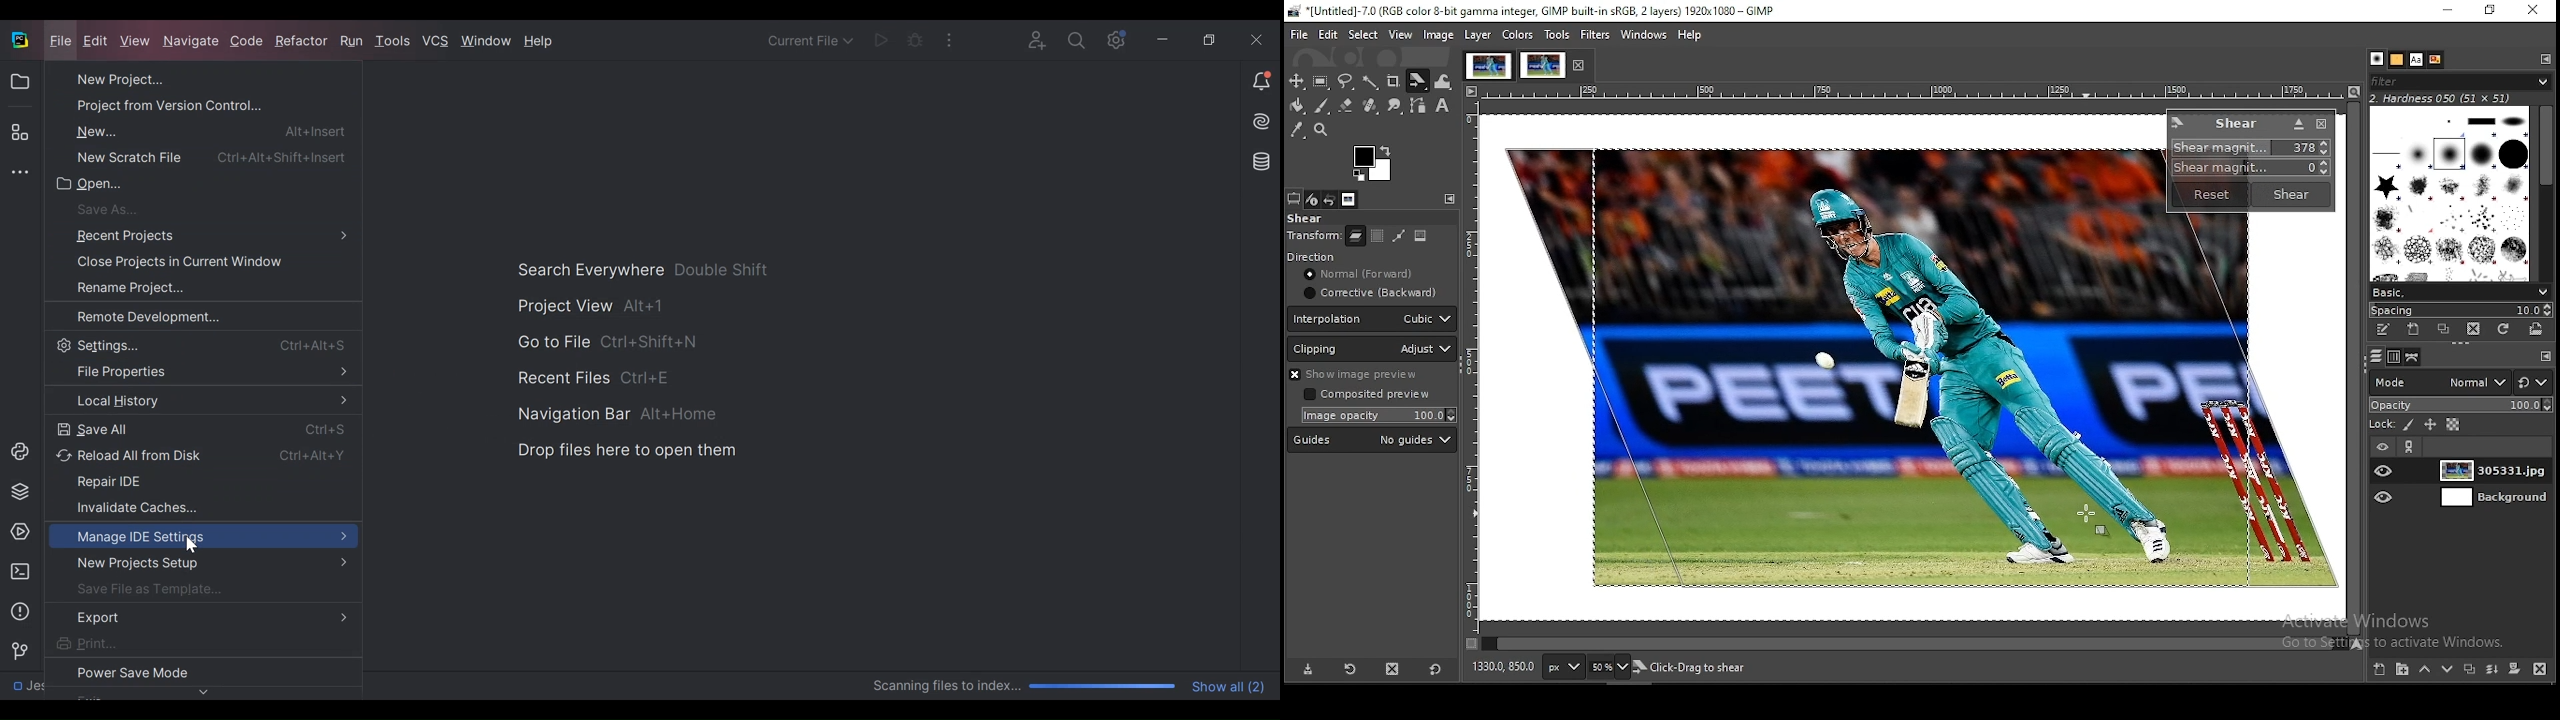  I want to click on Navigate, so click(191, 43).